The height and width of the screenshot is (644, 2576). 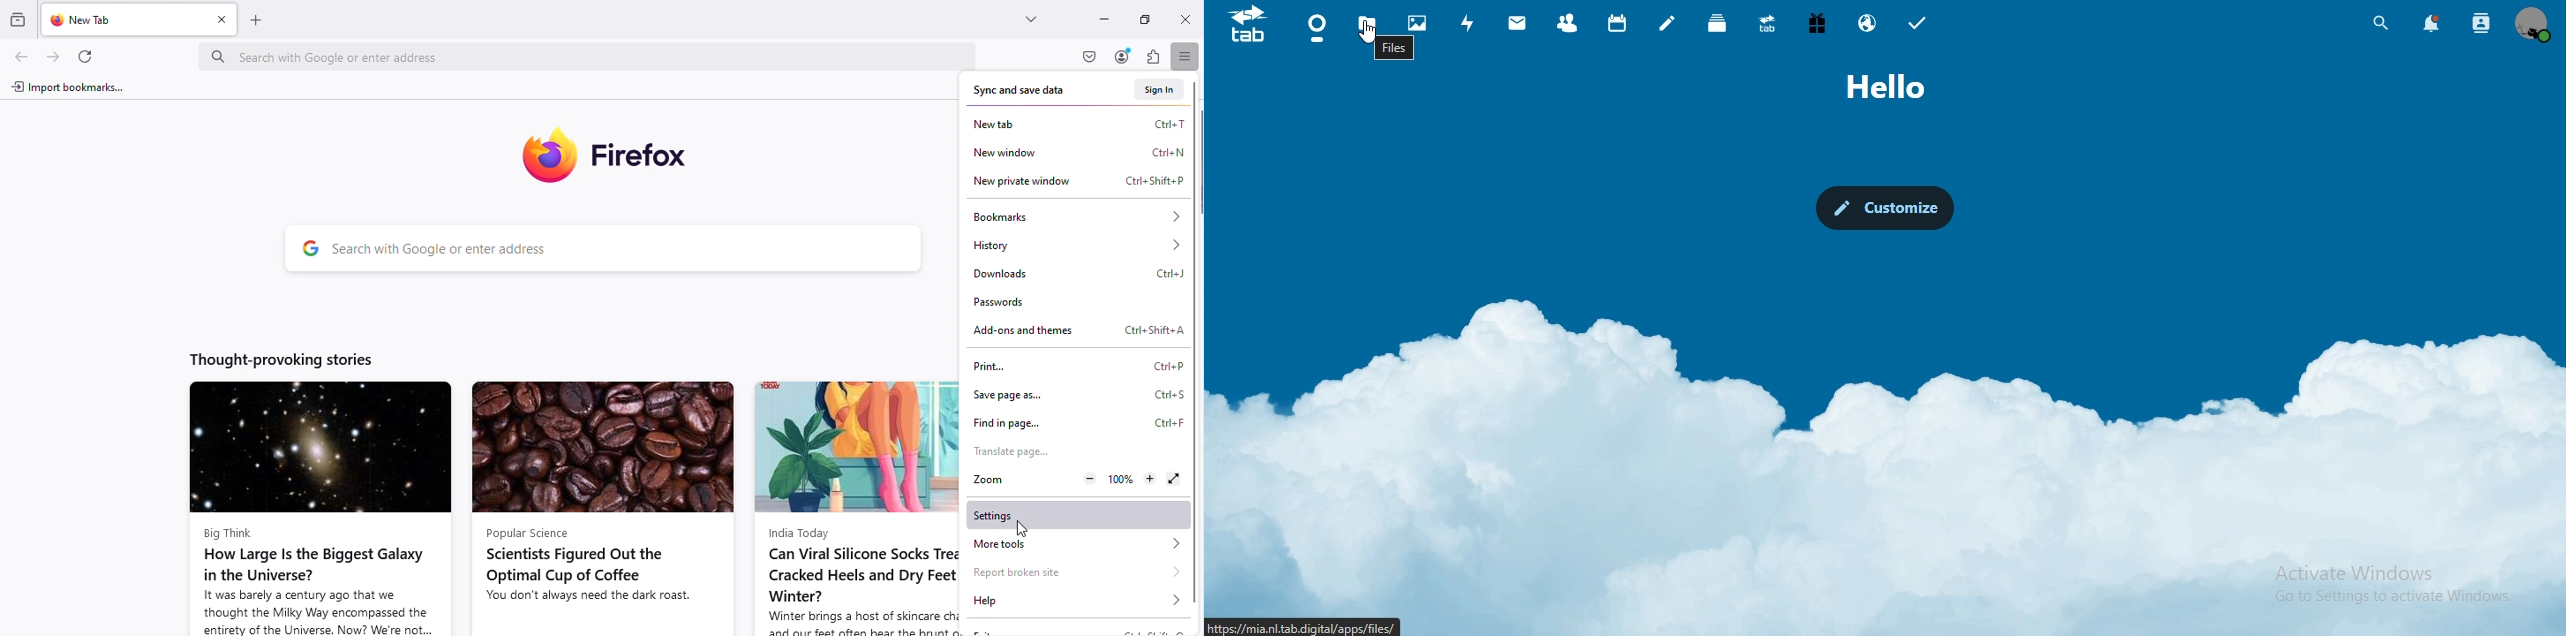 What do you see at coordinates (602, 508) in the screenshot?
I see `news article by popular science` at bounding box center [602, 508].